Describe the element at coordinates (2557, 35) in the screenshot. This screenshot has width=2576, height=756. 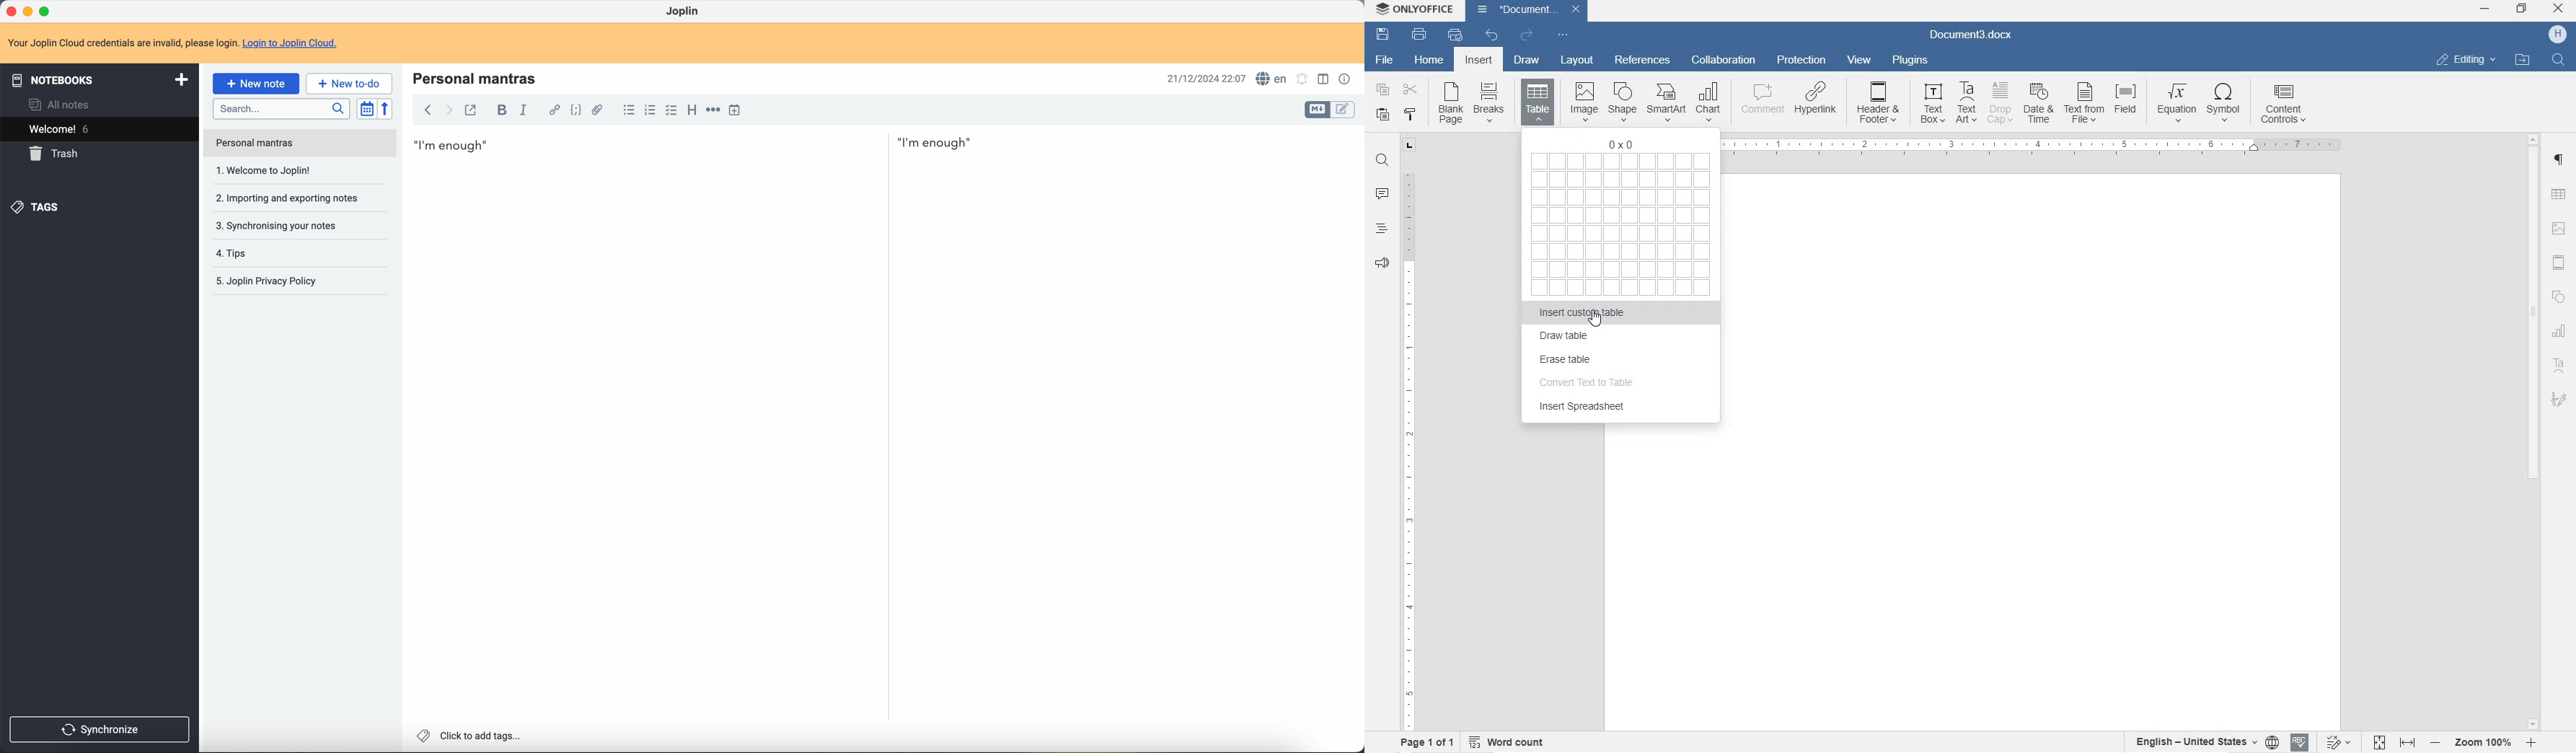
I see `HP` at that location.